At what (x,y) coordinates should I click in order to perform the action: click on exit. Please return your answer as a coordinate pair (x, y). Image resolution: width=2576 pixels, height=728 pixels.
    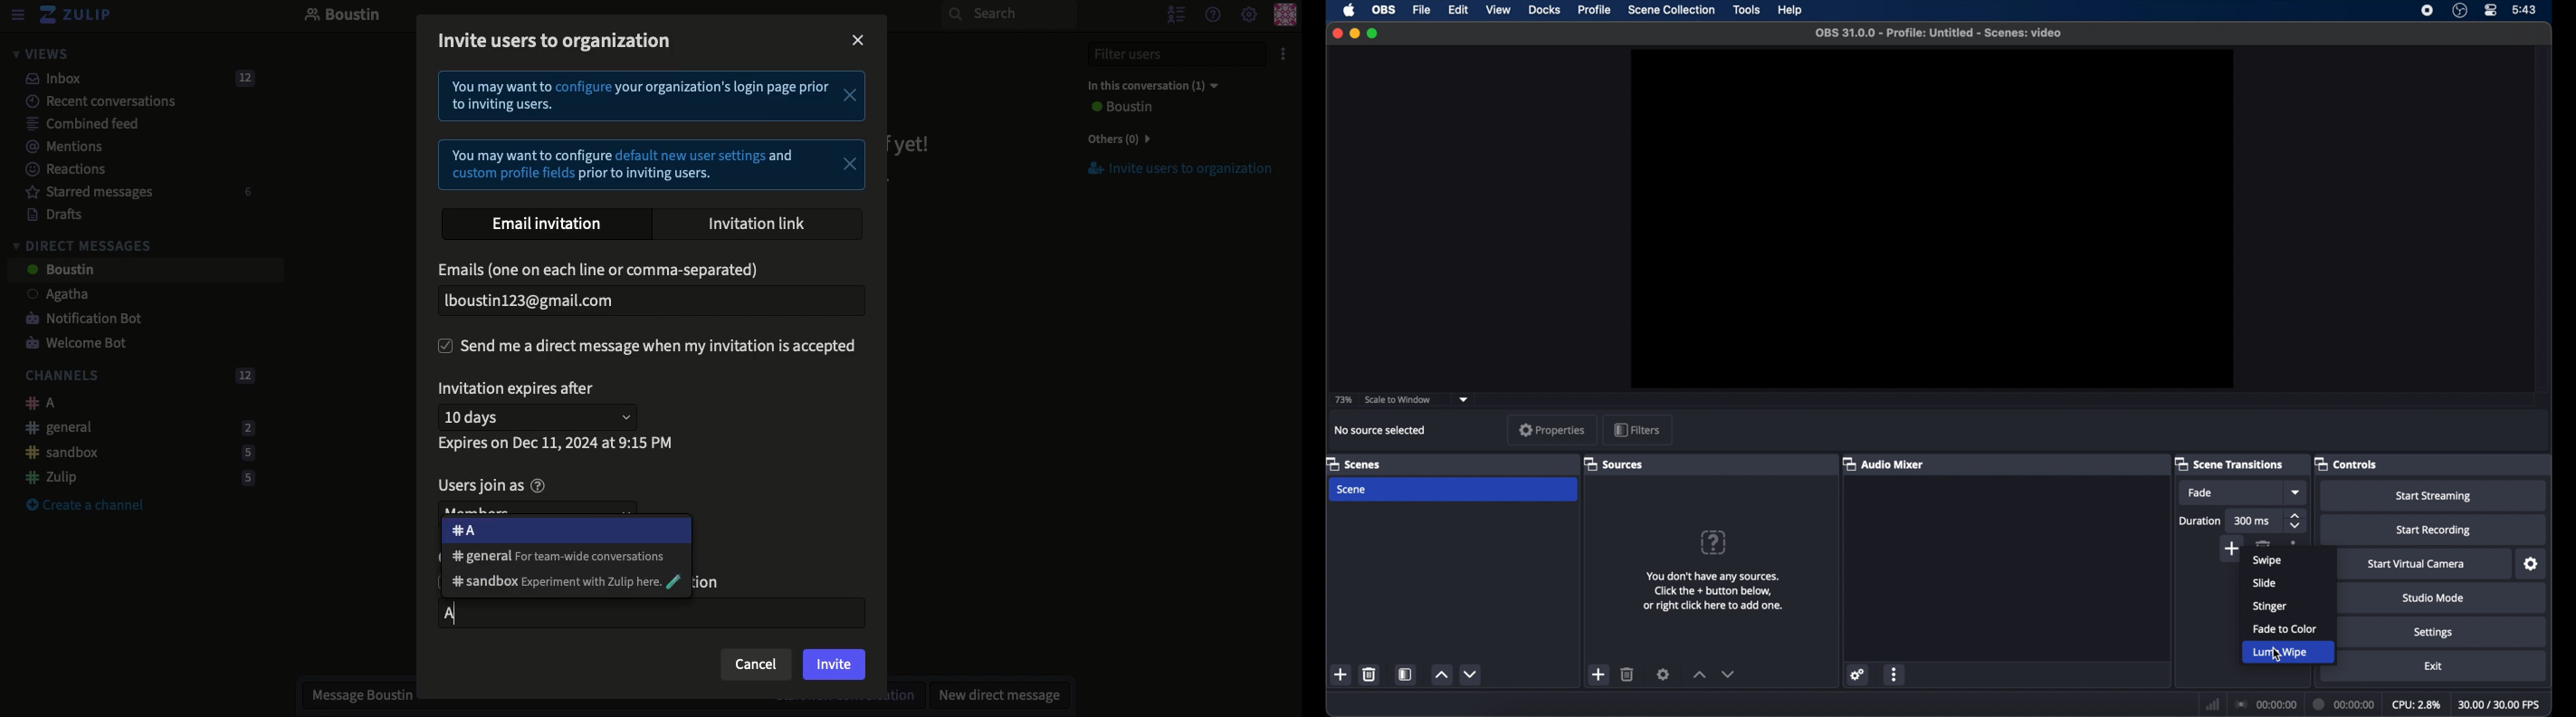
    Looking at the image, I should click on (2435, 666).